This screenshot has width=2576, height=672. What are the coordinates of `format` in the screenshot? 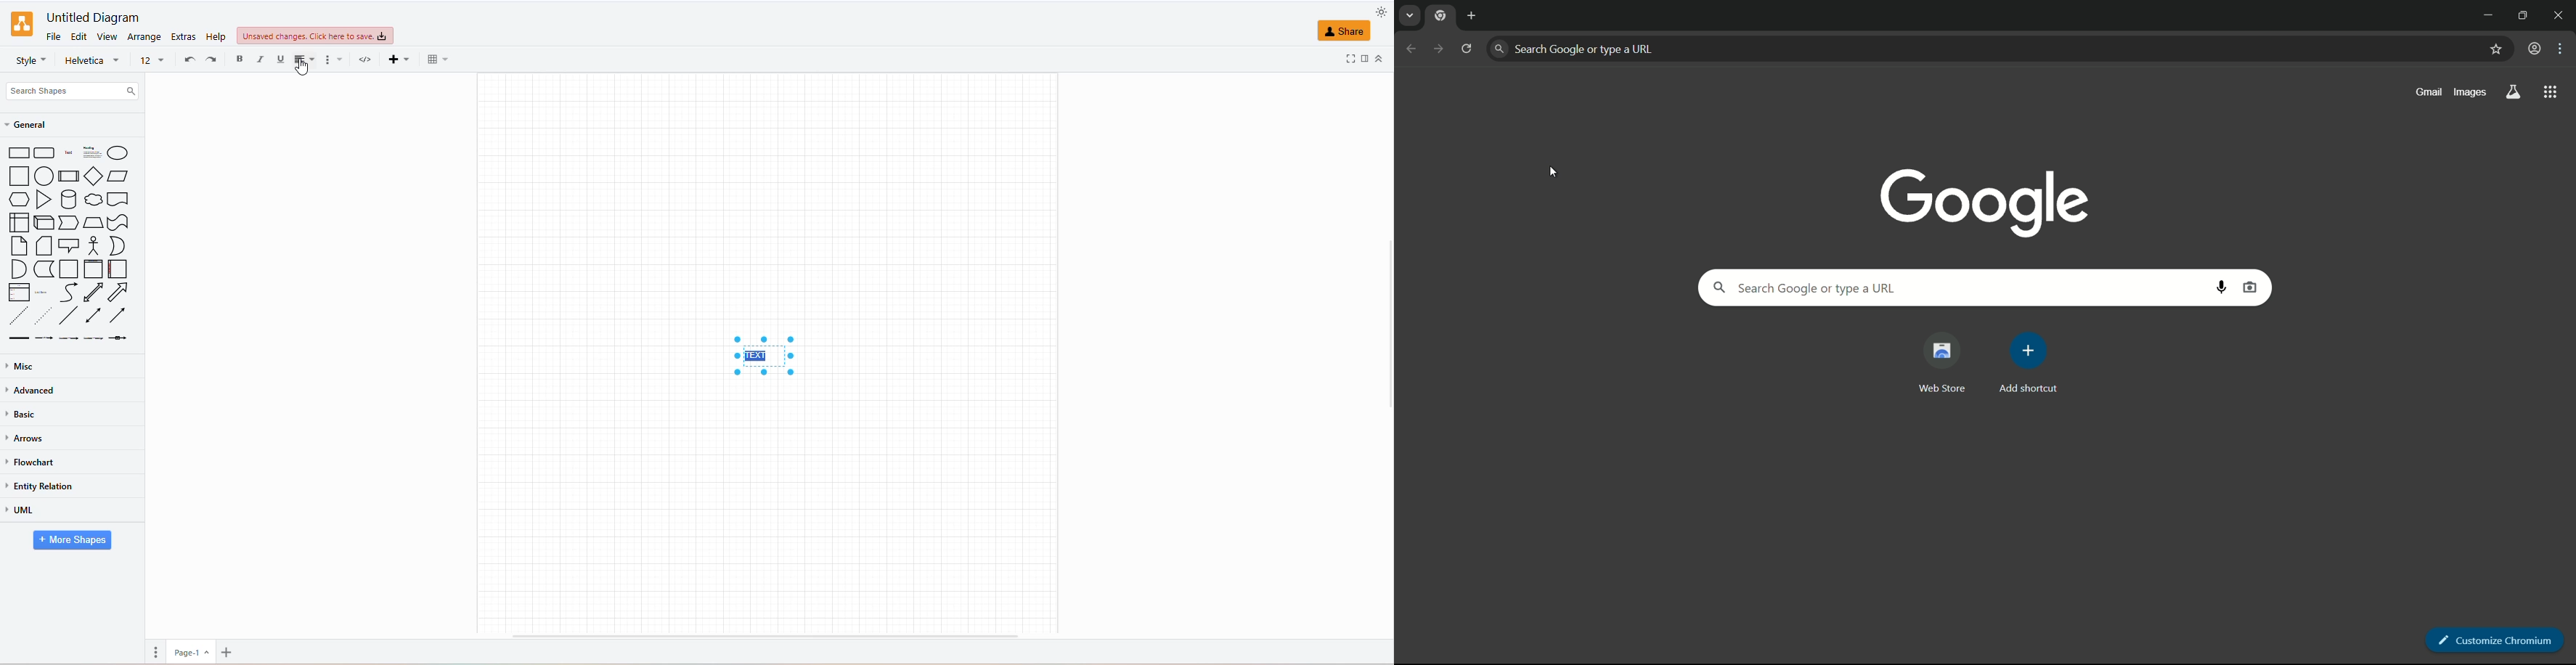 It's located at (333, 61).